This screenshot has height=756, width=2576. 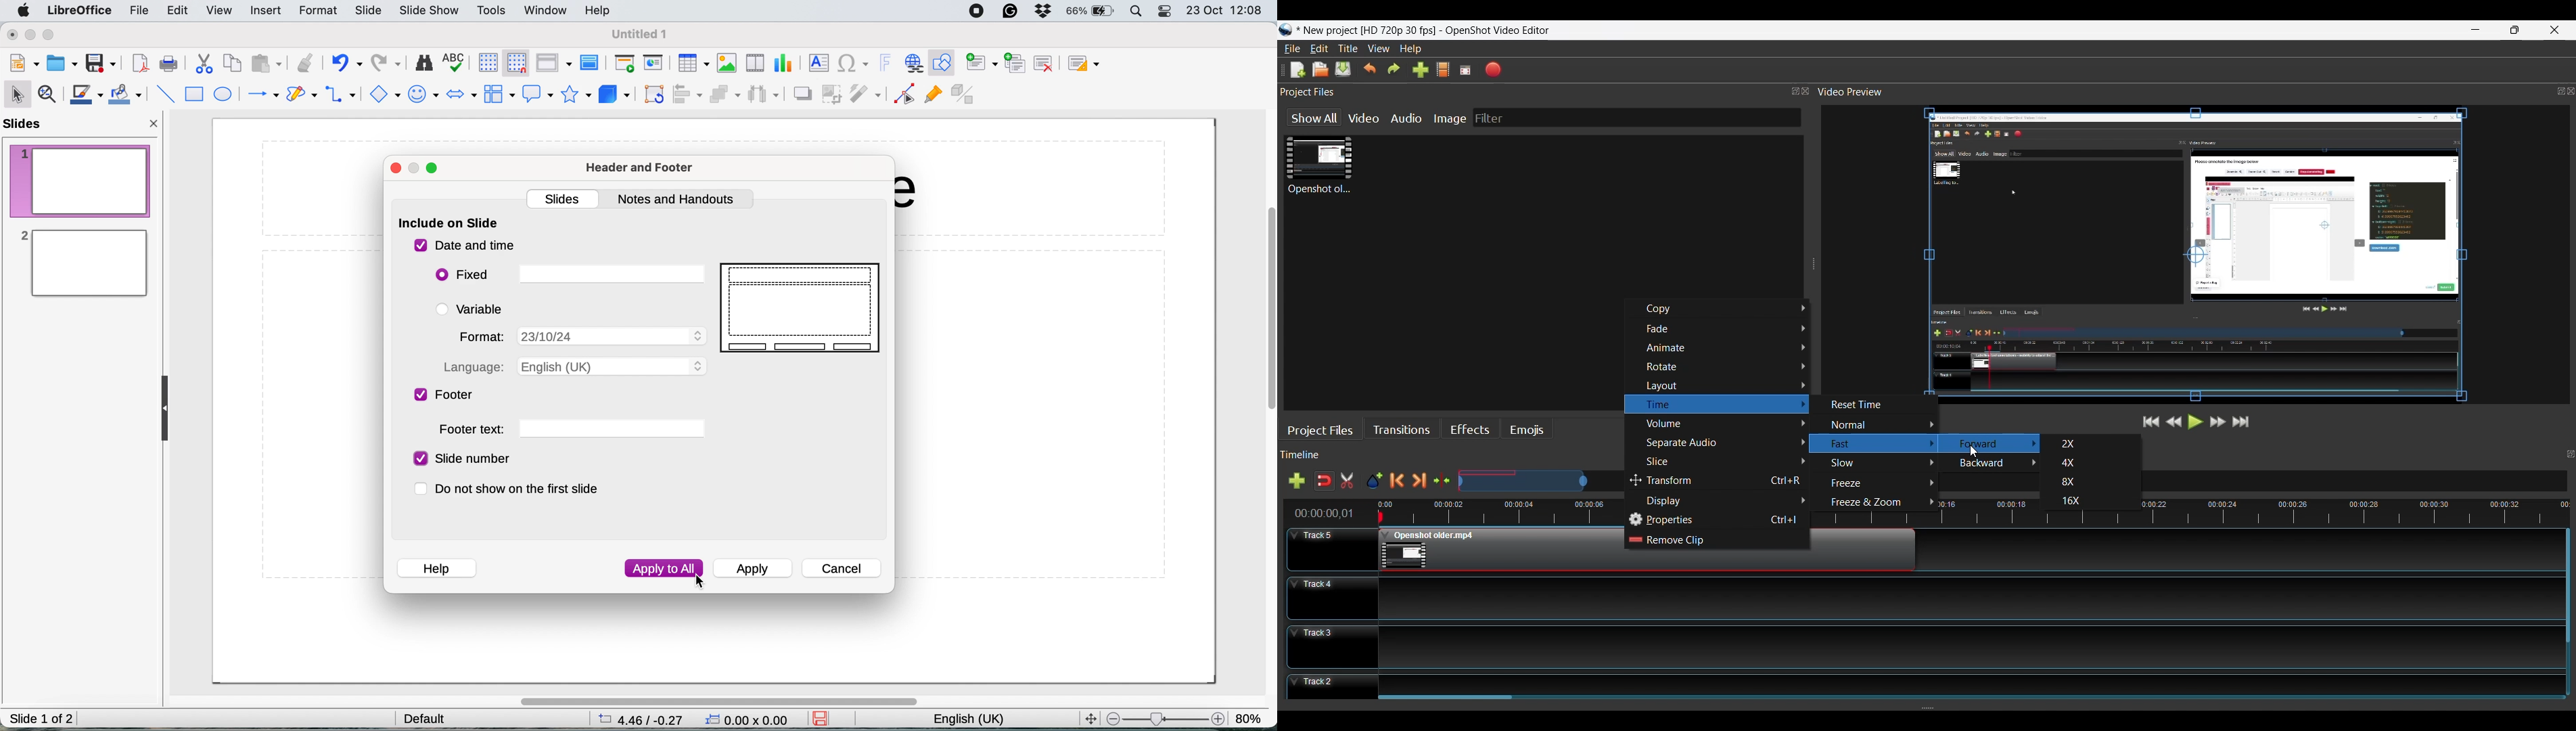 I want to click on maximise, so click(x=53, y=36).